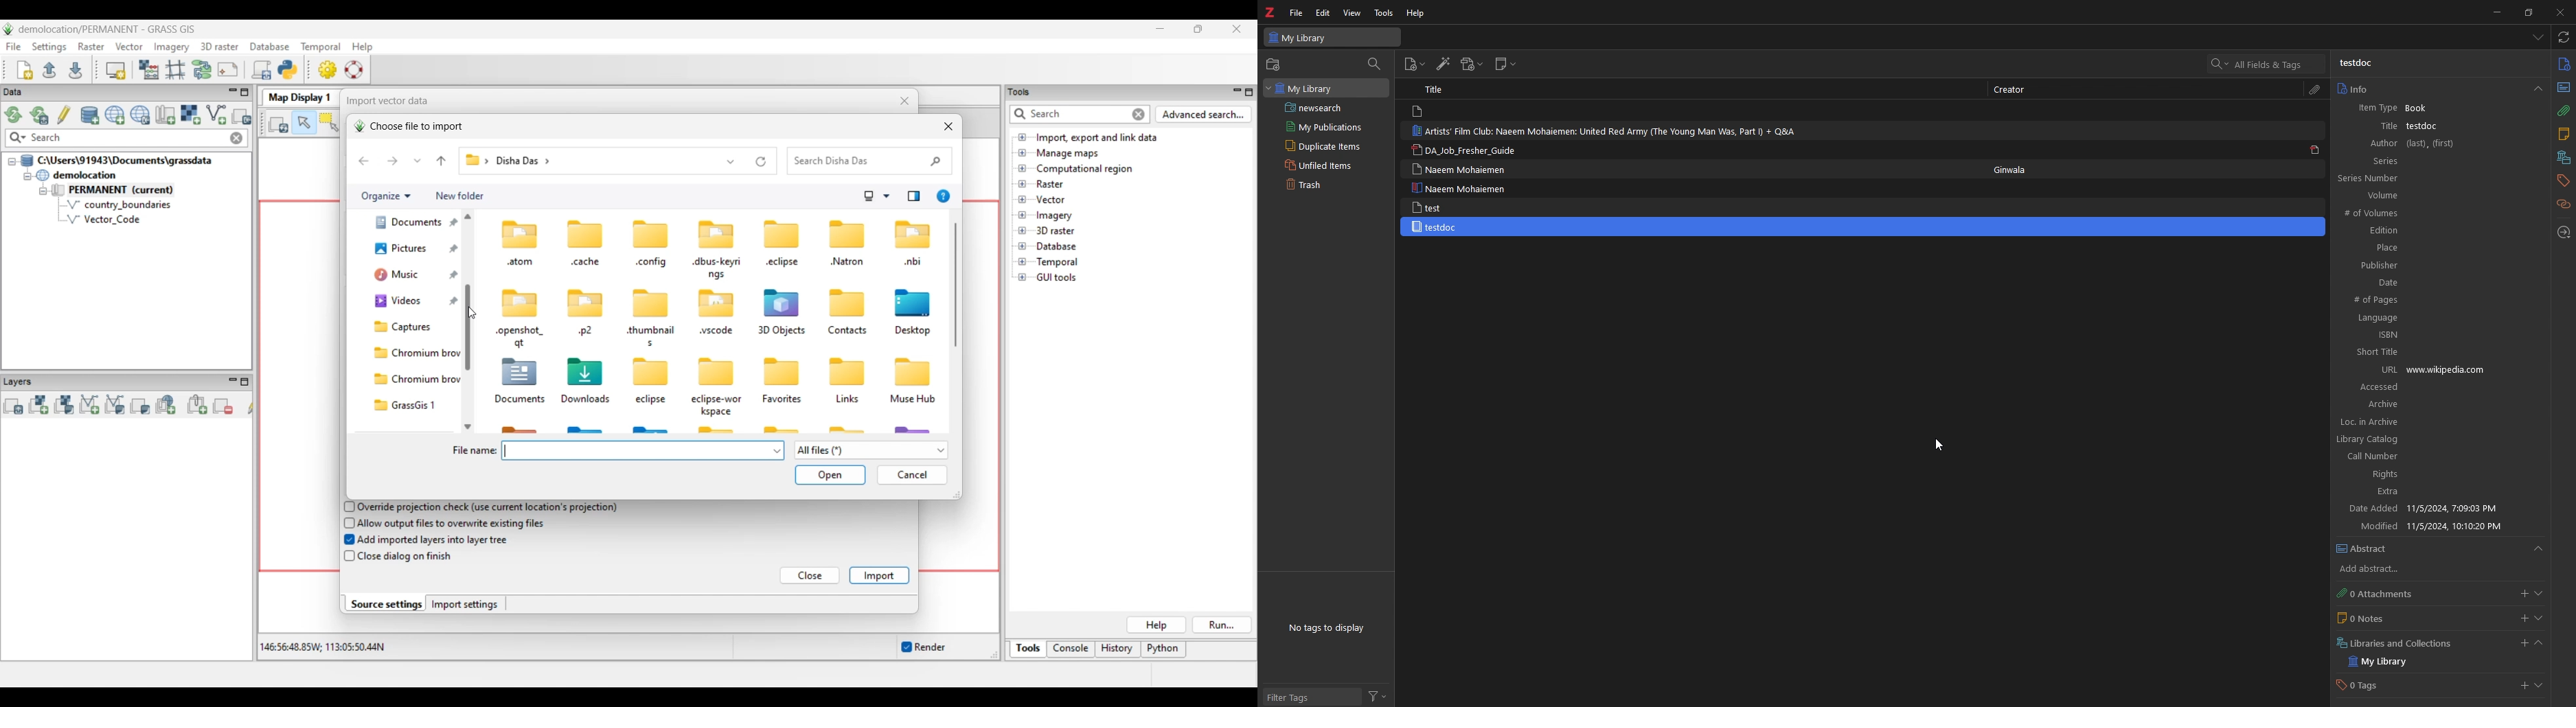 The height and width of the screenshot is (728, 2576). I want to click on 0 Tags, so click(2367, 685).